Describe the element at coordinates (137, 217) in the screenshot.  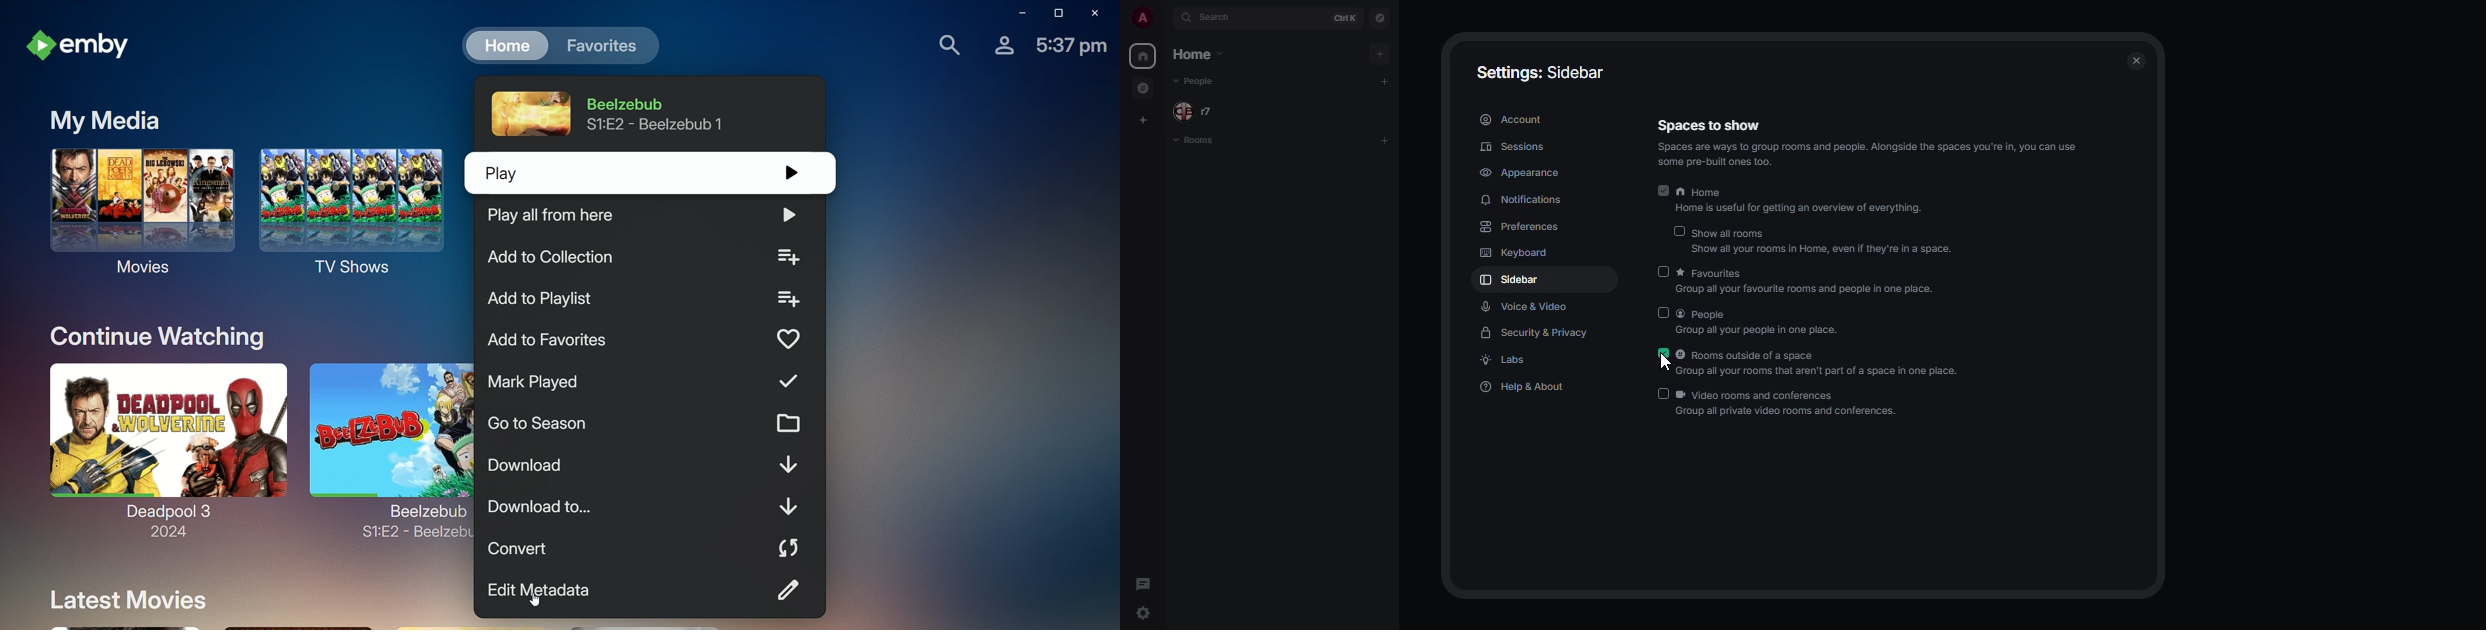
I see `Movies` at that location.